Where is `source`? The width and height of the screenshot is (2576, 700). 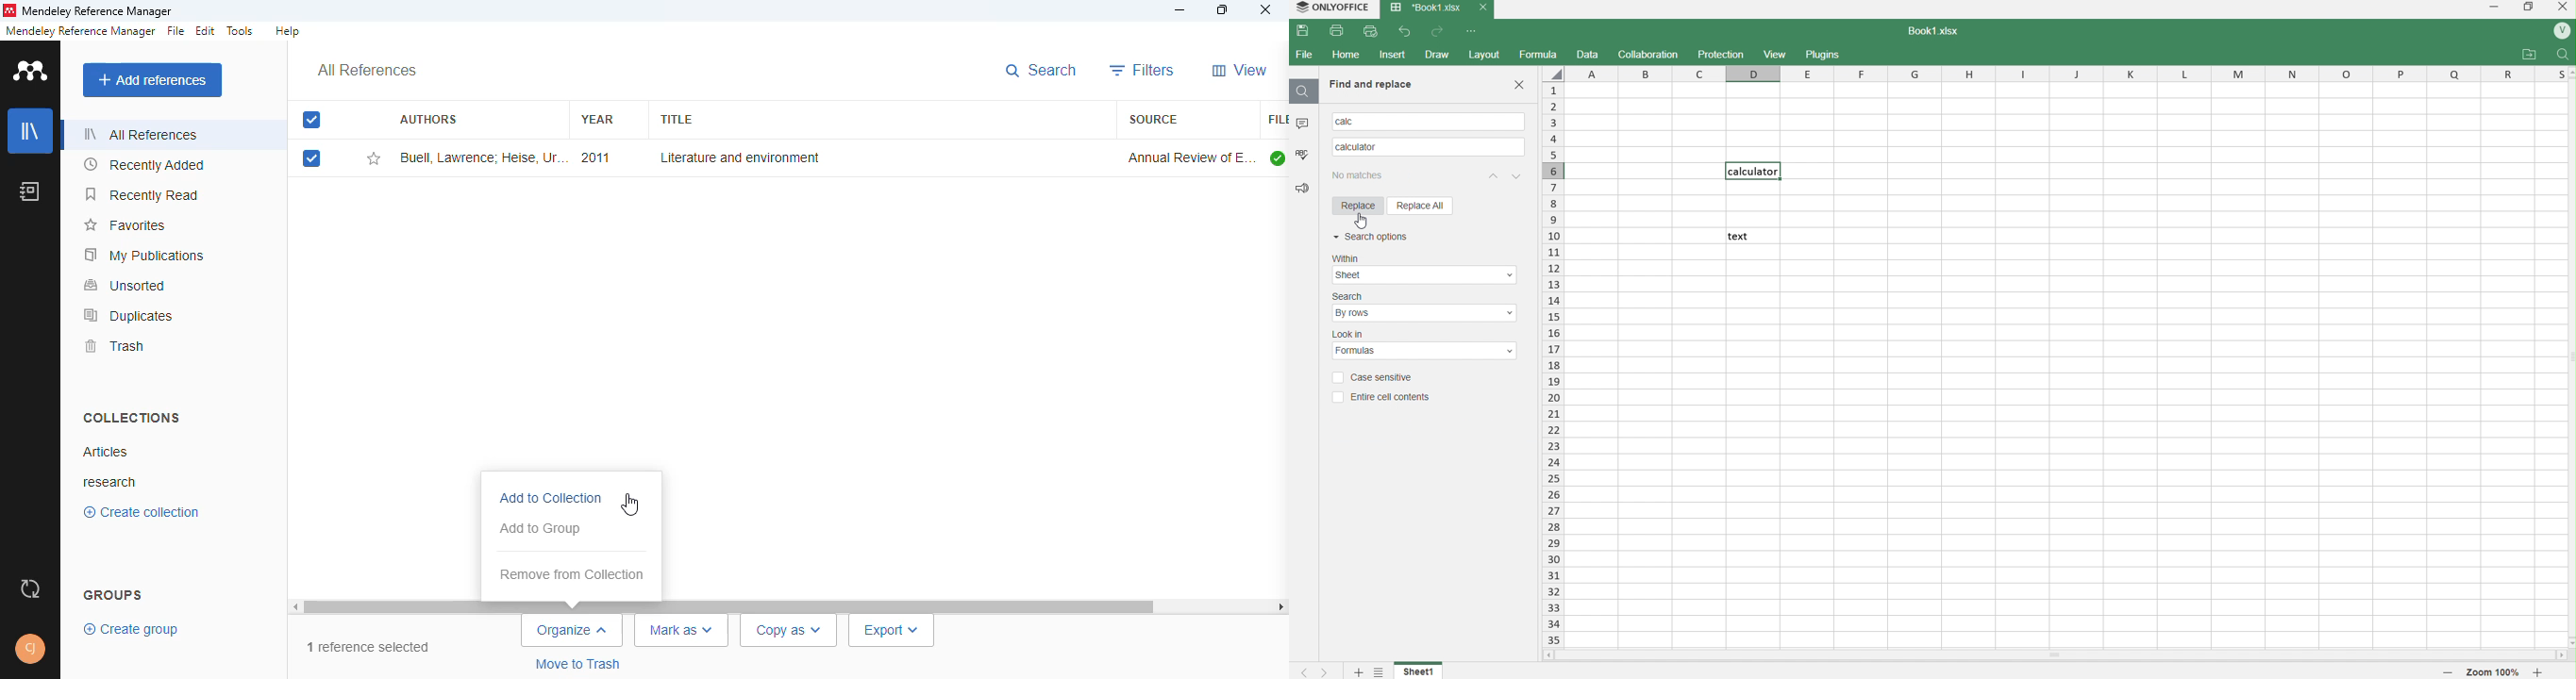 source is located at coordinates (1153, 119).